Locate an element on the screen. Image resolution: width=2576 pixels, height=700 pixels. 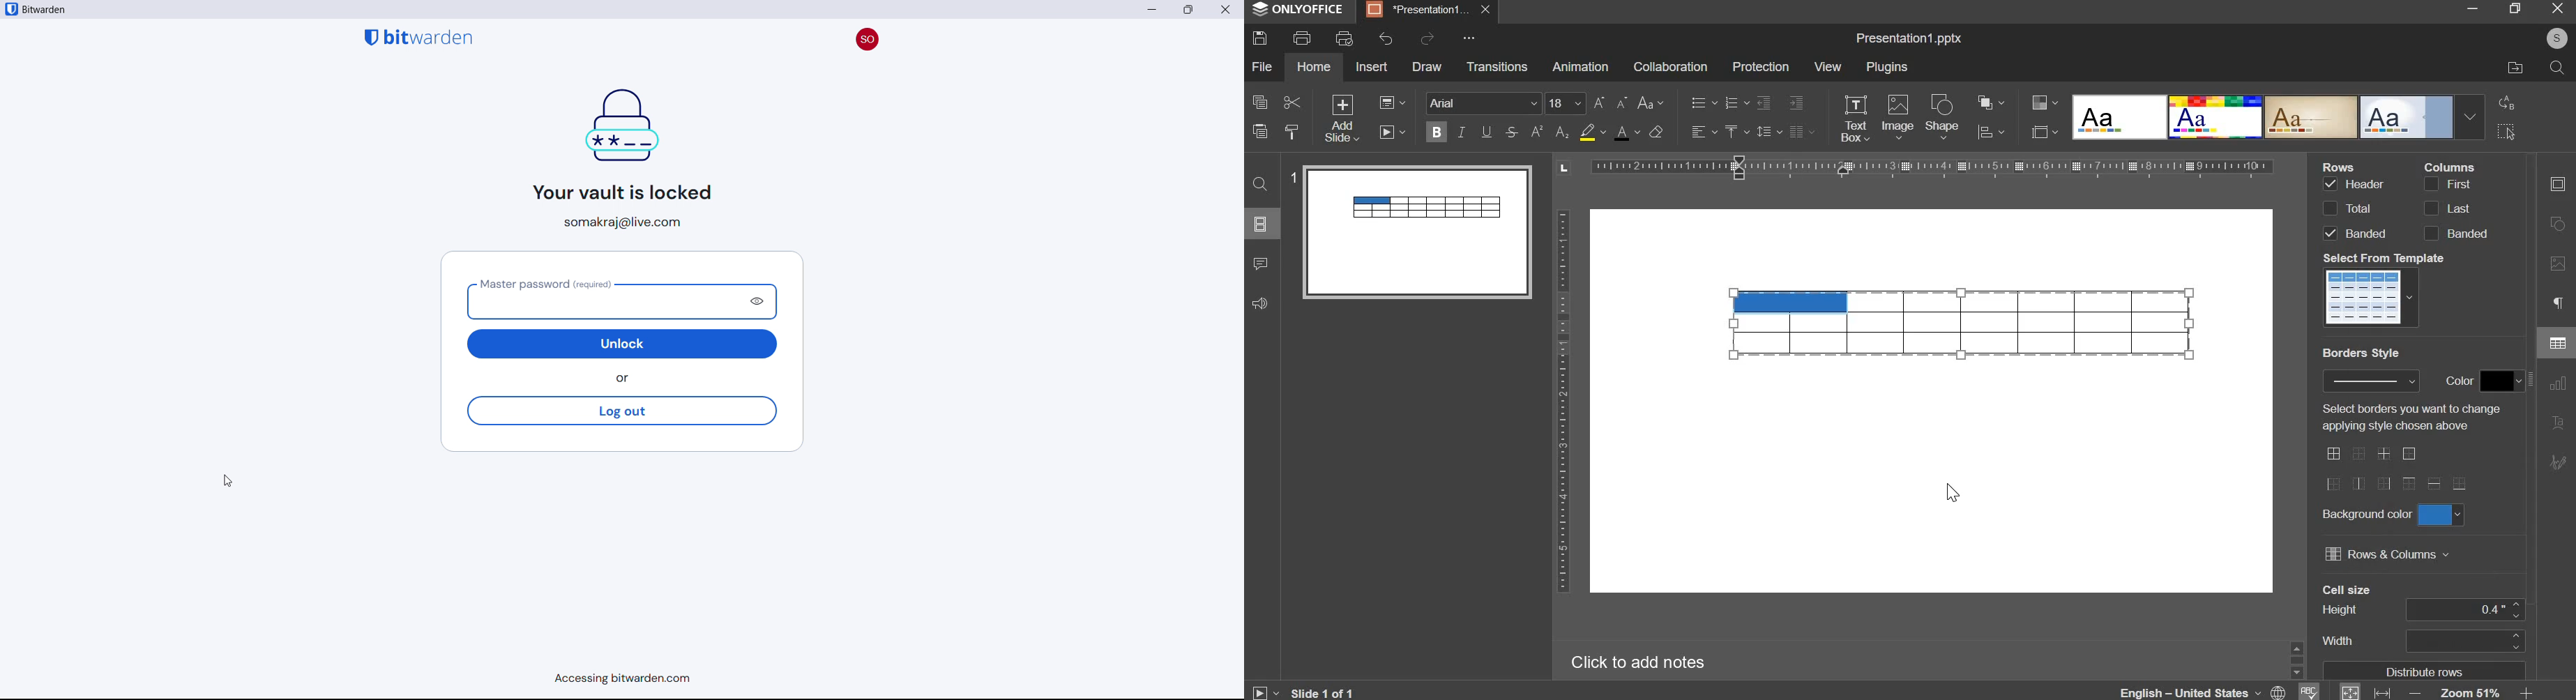
justified is located at coordinates (1802, 132).